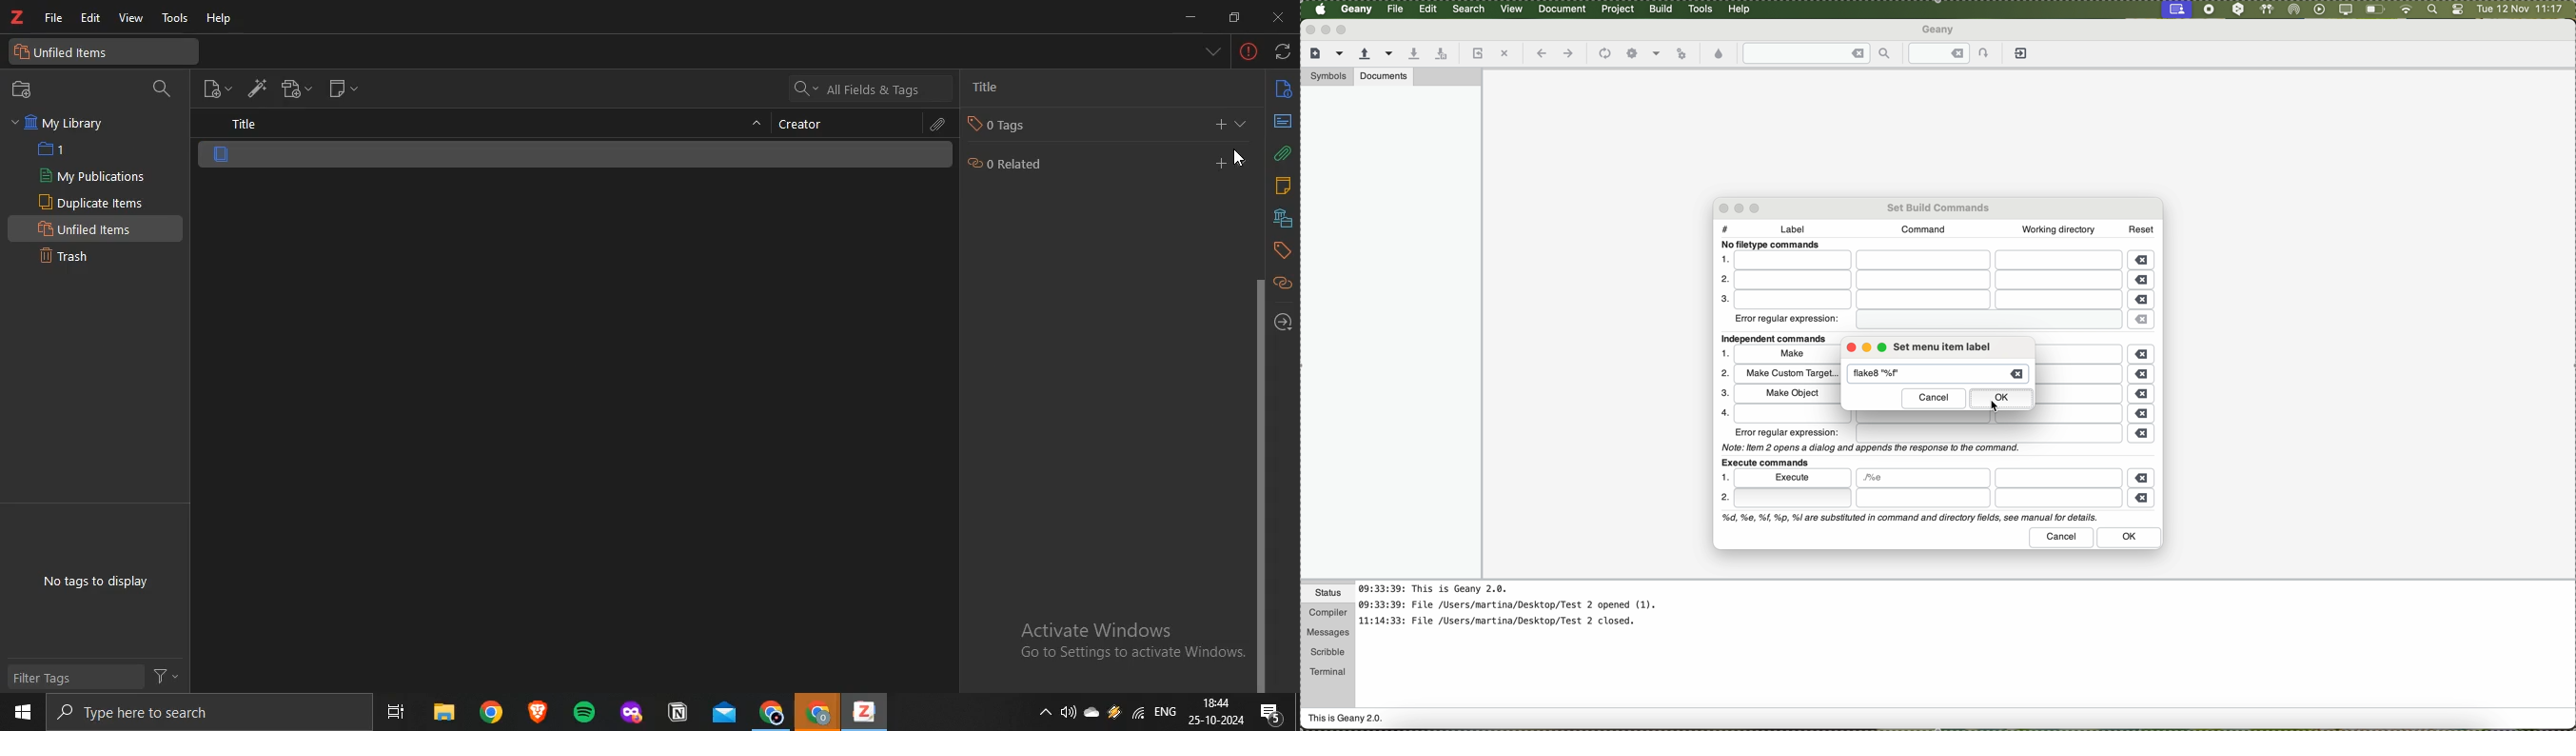  Describe the element at coordinates (1284, 187) in the screenshot. I see `notes` at that location.